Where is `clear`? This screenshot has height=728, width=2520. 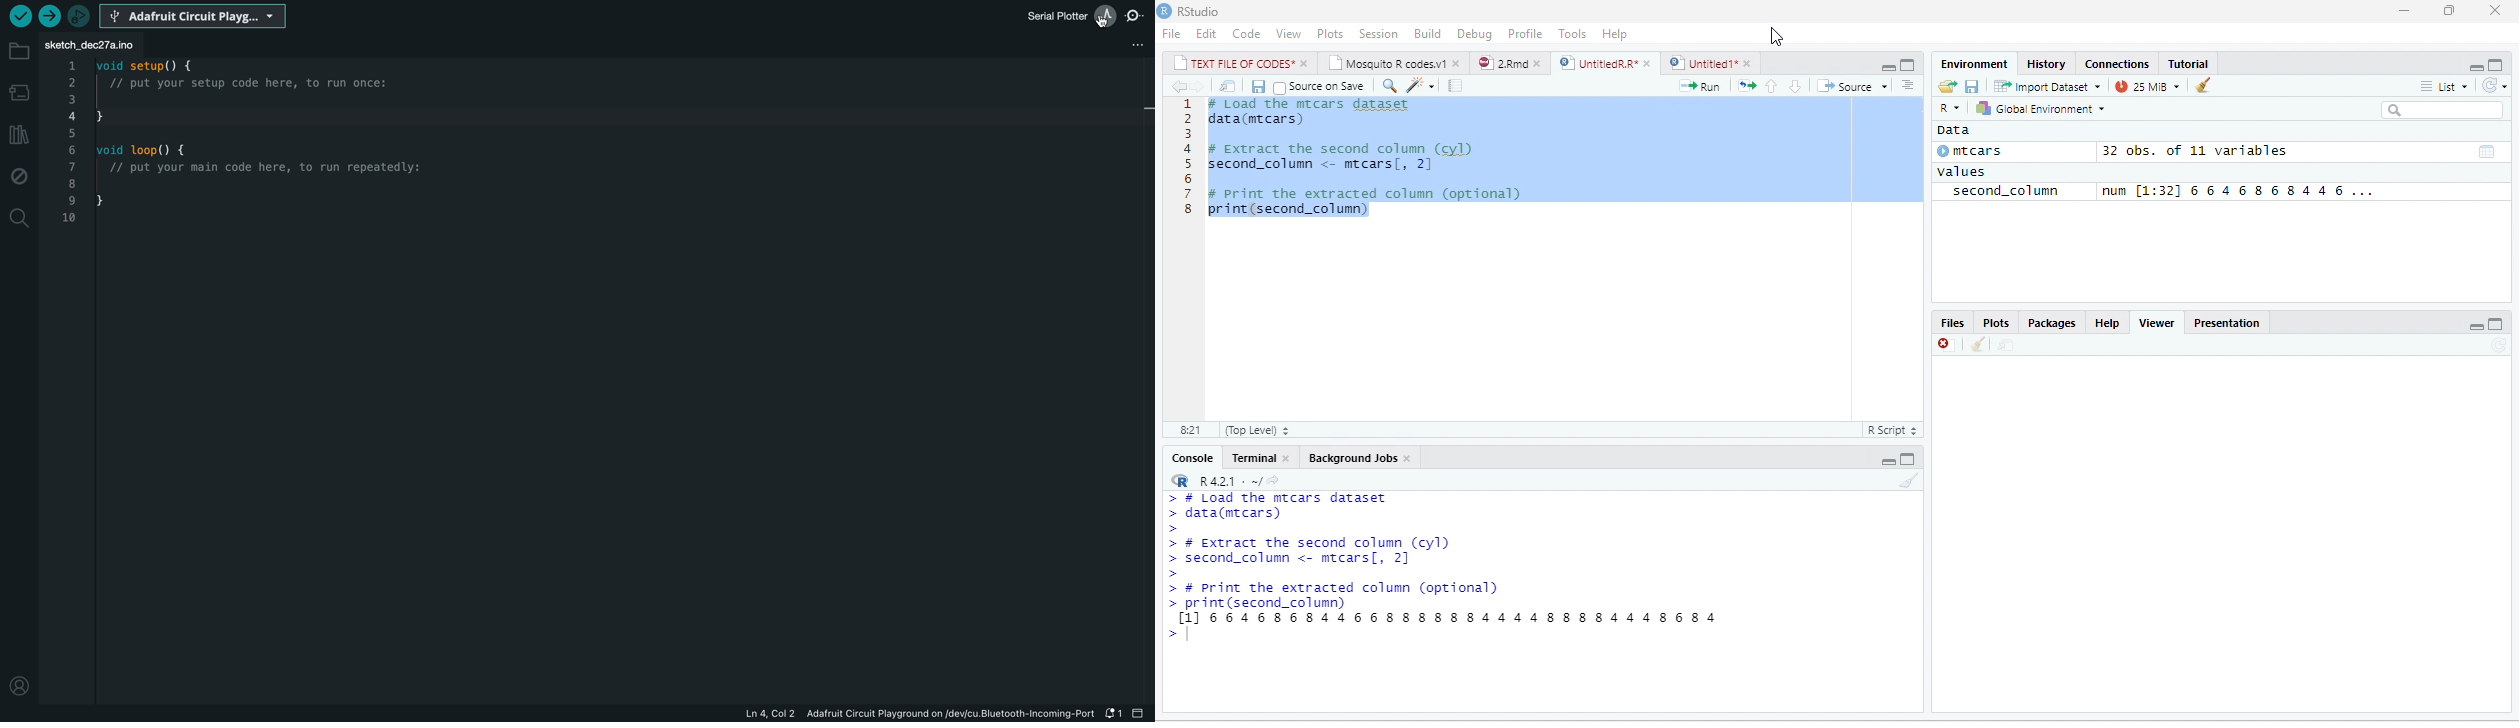
clear is located at coordinates (2202, 85).